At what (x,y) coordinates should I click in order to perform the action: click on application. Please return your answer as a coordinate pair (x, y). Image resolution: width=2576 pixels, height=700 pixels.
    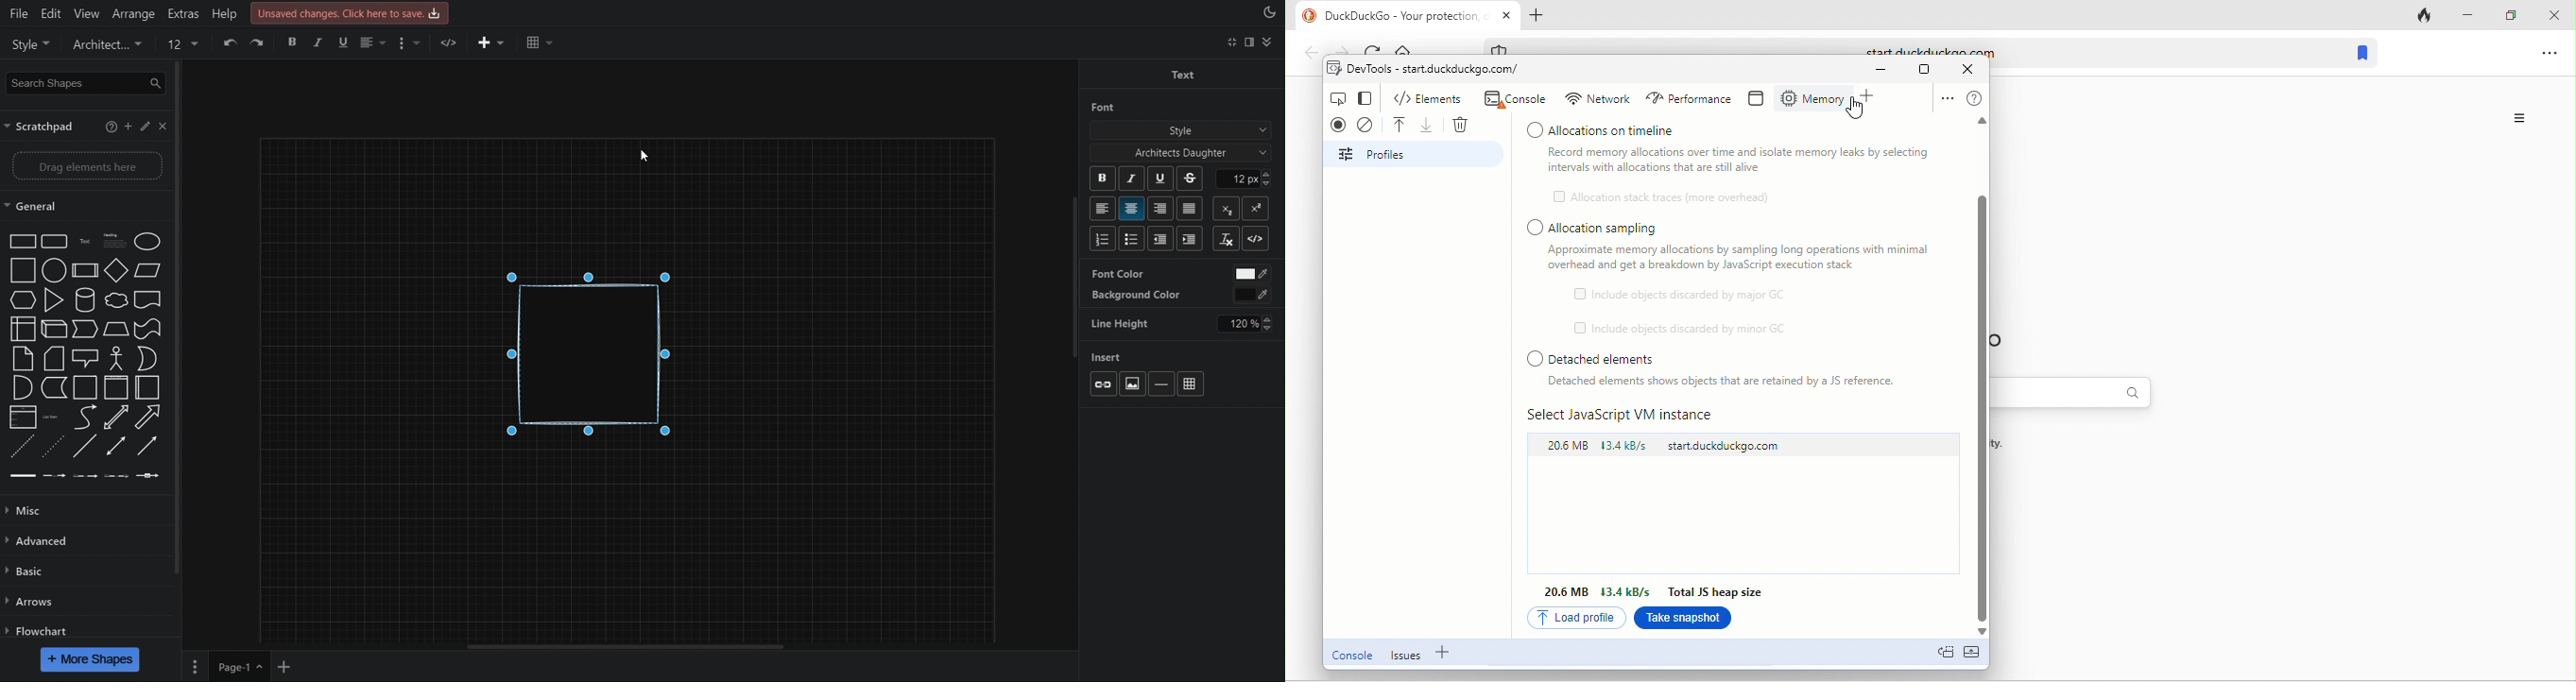
    Looking at the image, I should click on (1762, 100).